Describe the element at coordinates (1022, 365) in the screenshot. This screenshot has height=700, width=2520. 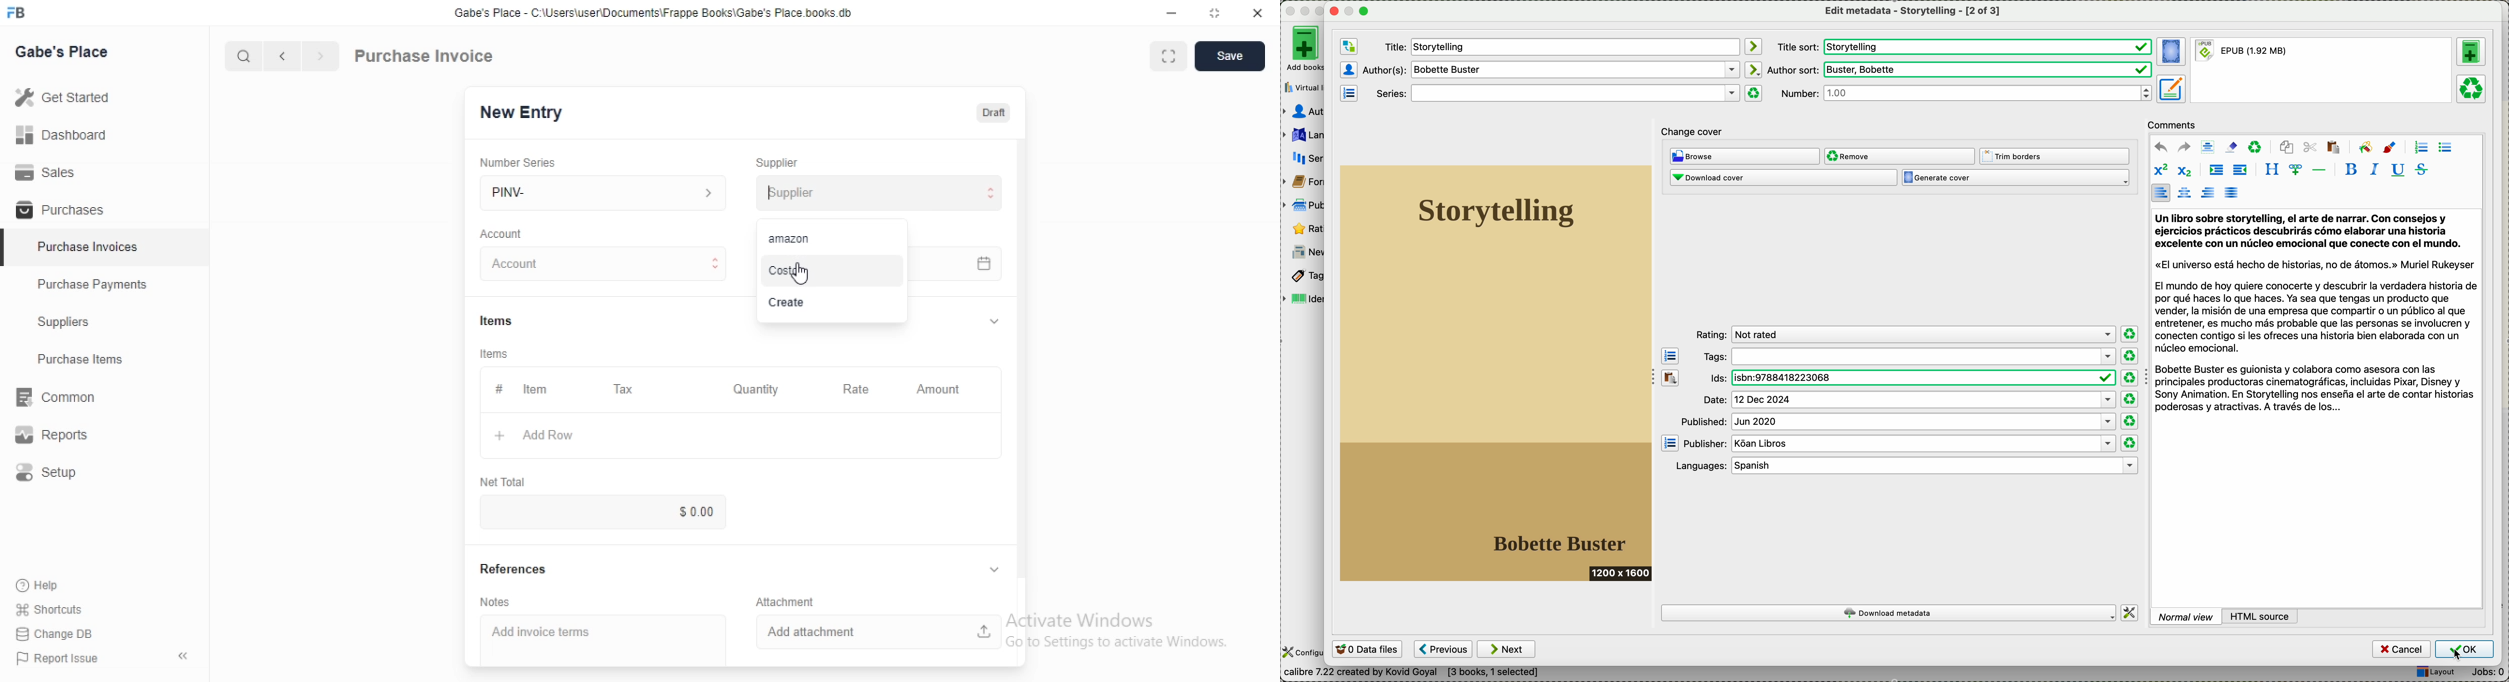
I see `Vertical slide bar` at that location.